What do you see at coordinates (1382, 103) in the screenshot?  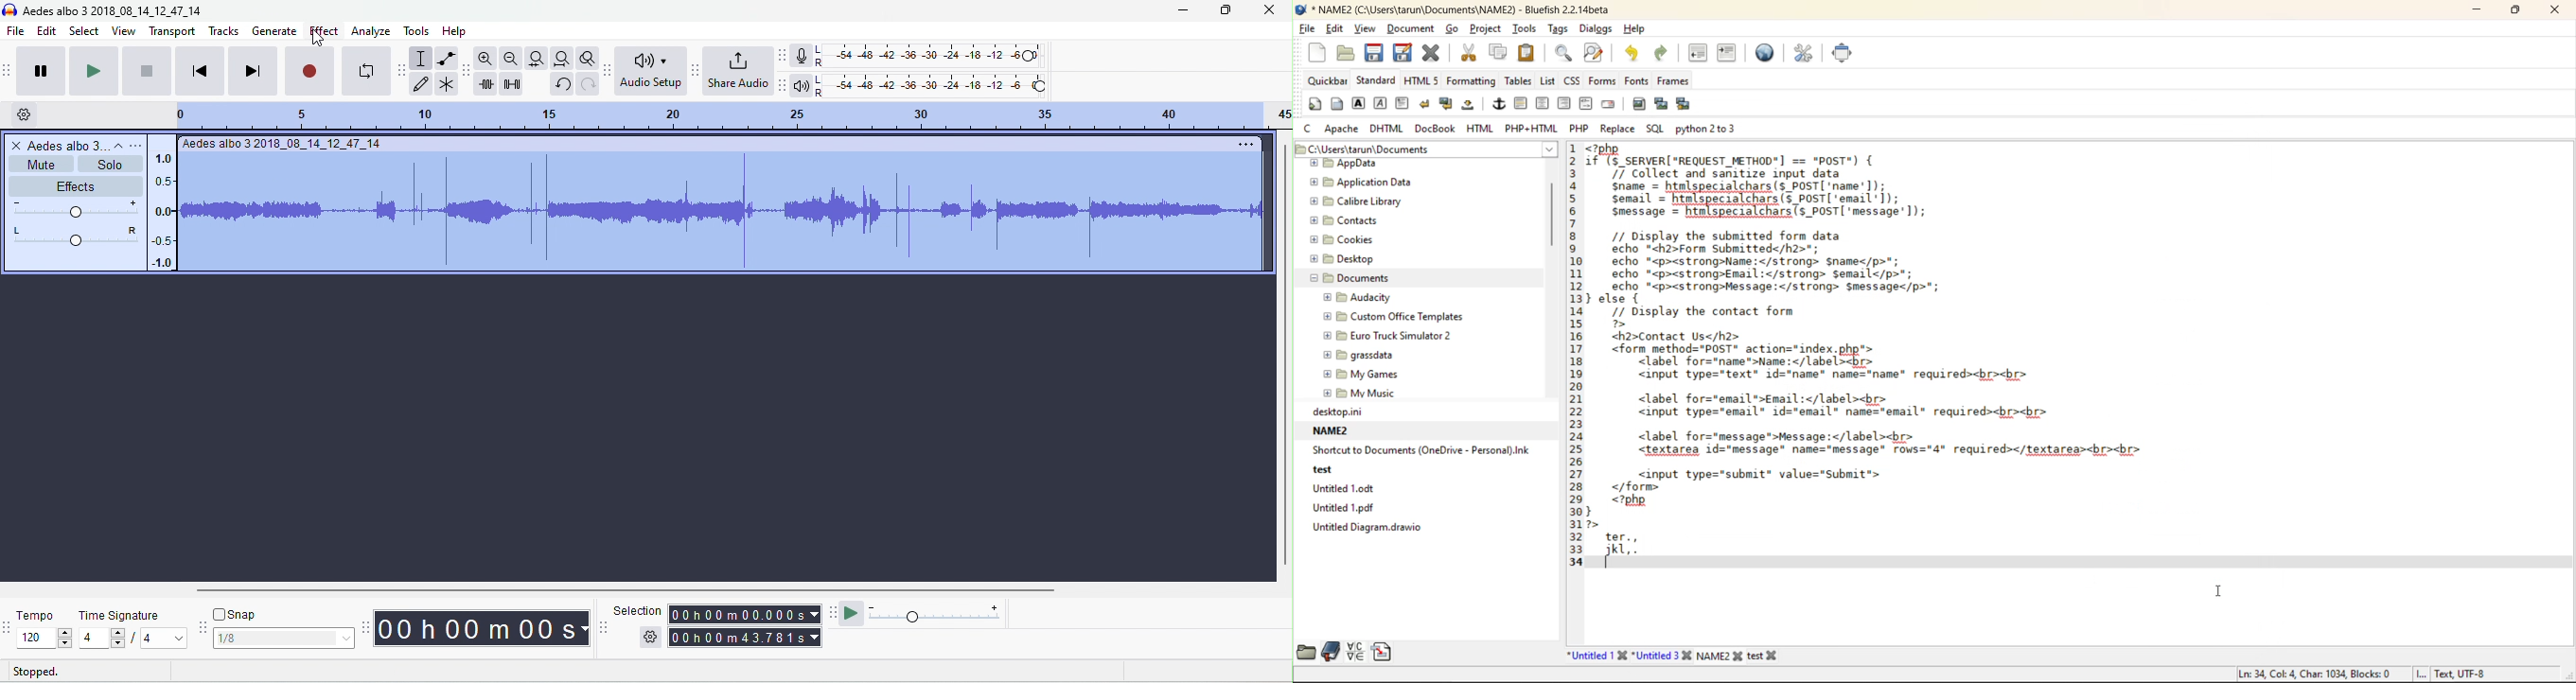 I see `emphasis` at bounding box center [1382, 103].